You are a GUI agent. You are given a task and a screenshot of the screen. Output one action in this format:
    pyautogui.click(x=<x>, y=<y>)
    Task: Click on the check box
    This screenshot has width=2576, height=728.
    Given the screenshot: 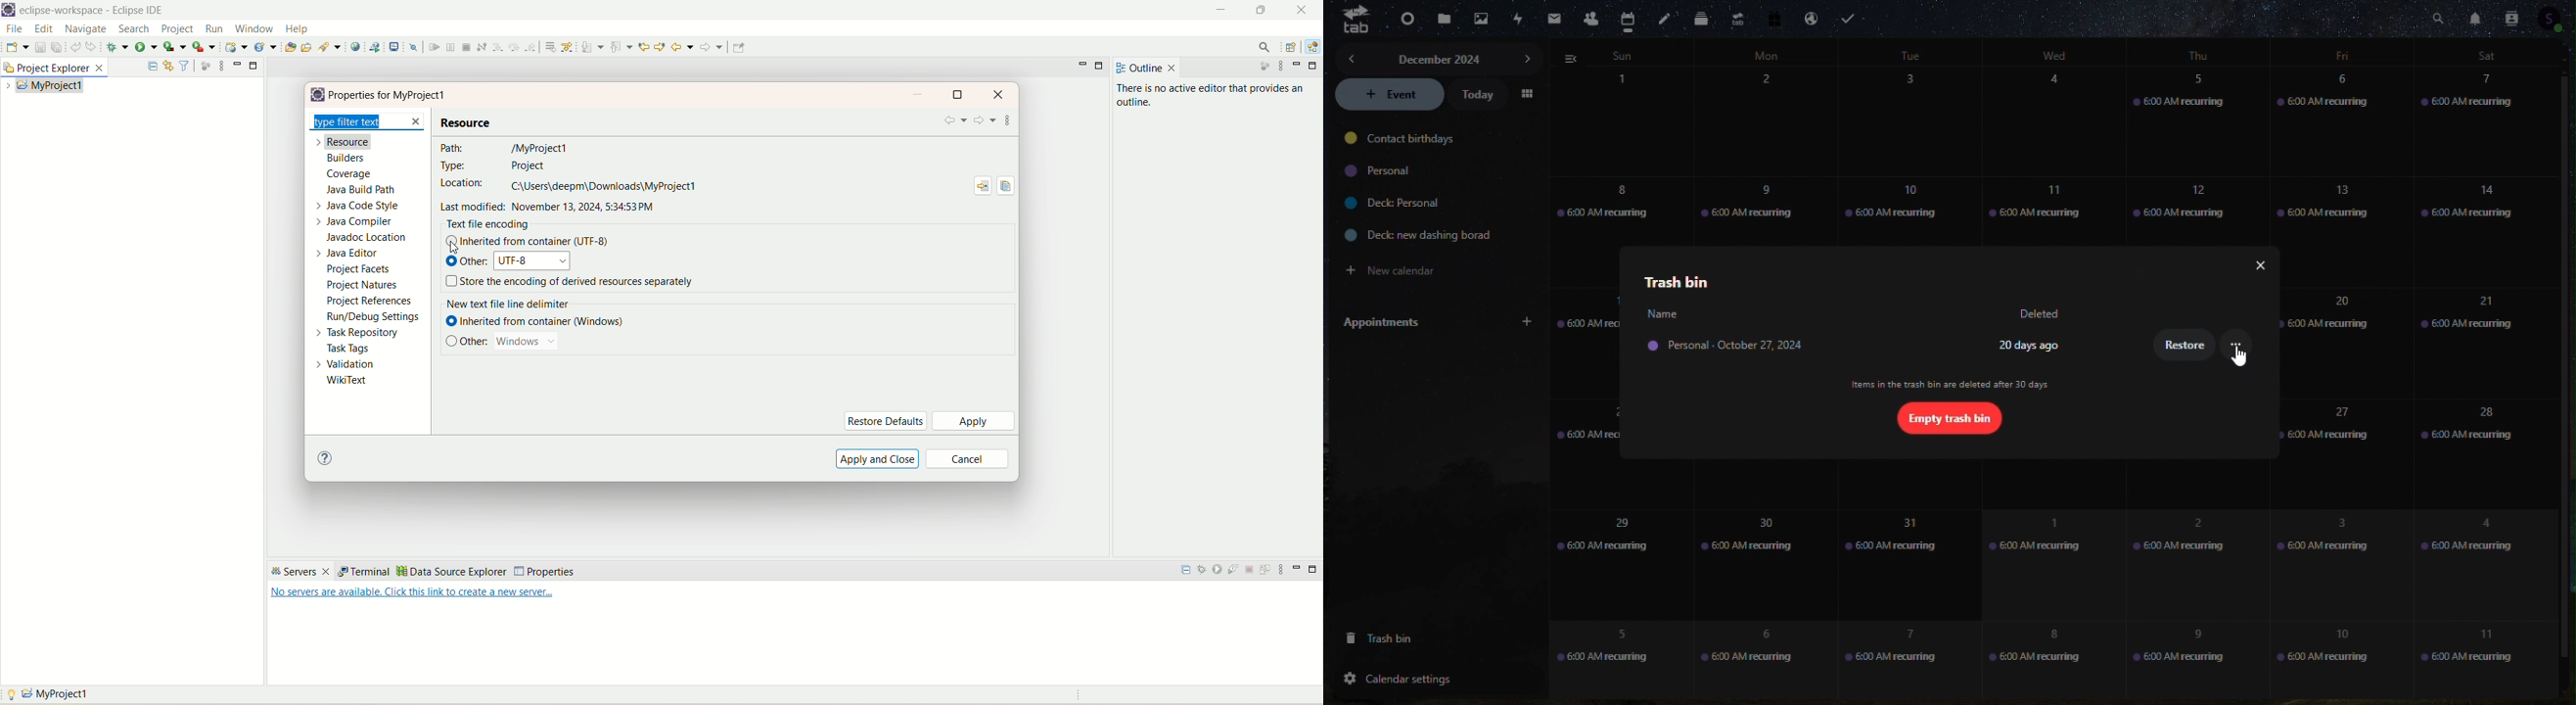 What is the action you would take?
    pyautogui.click(x=452, y=339)
    